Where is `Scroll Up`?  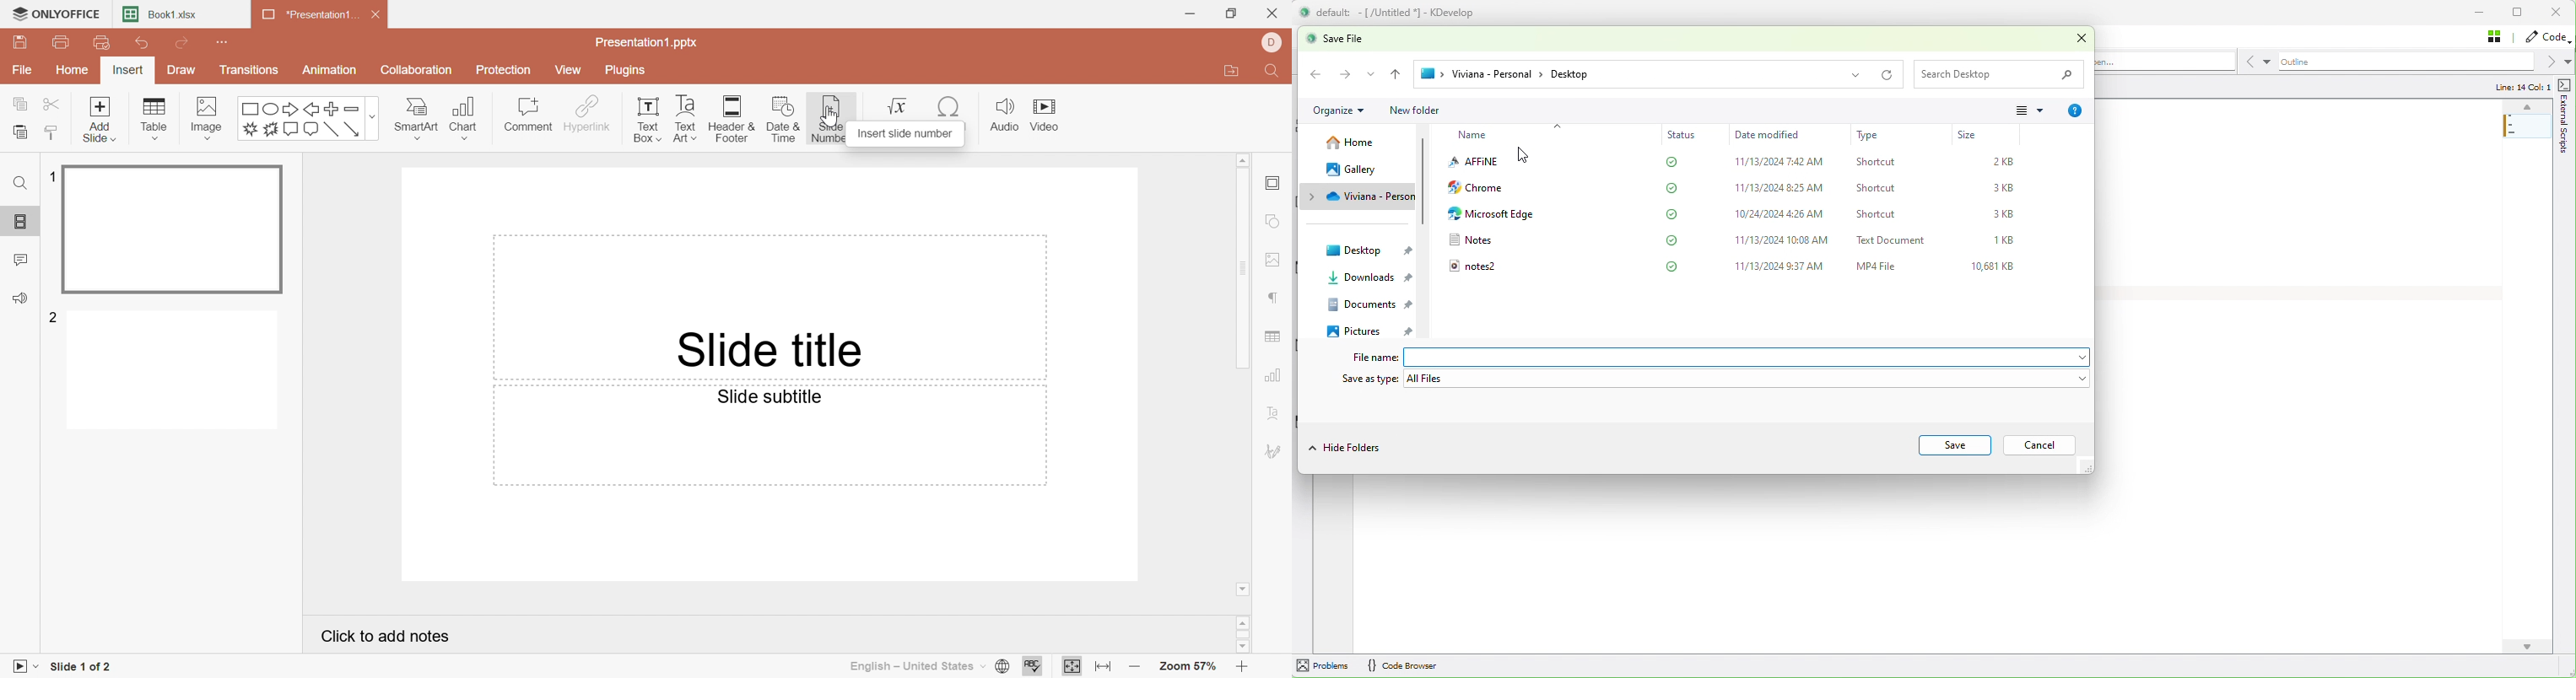 Scroll Up is located at coordinates (1246, 621).